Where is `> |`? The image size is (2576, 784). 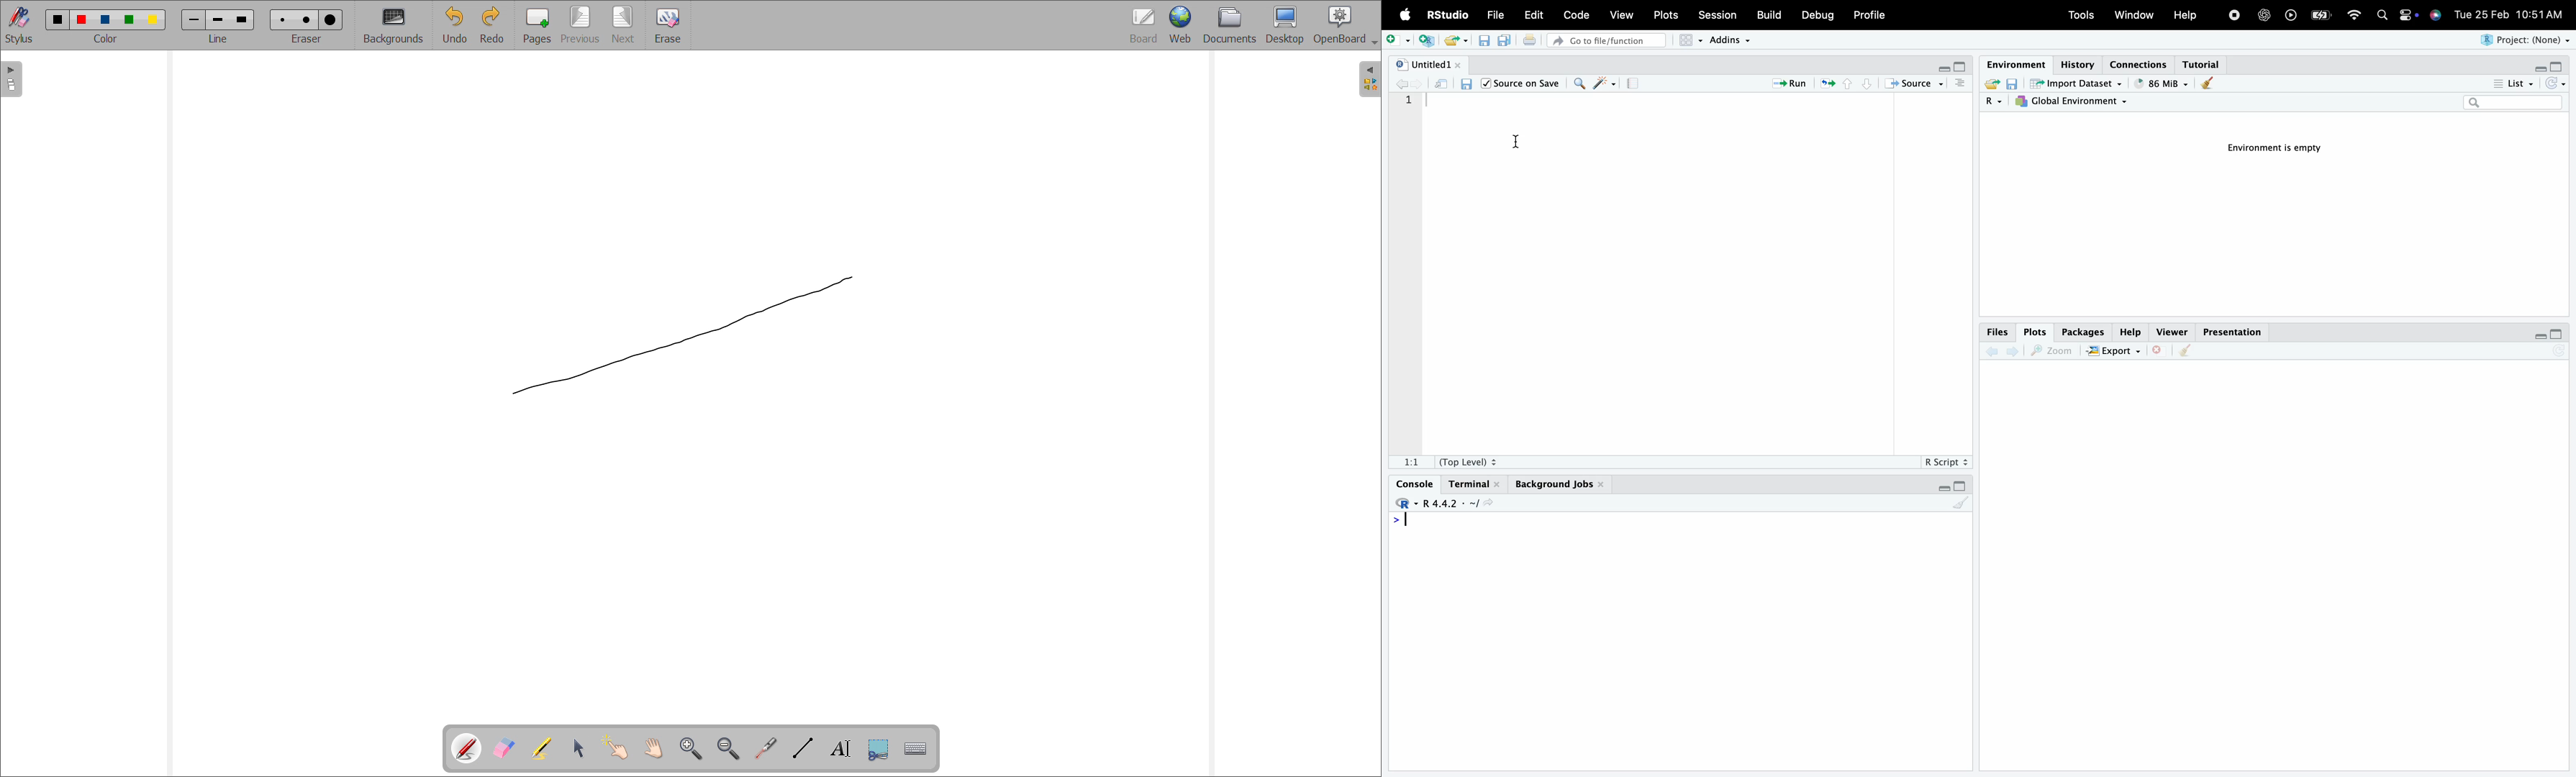
> | is located at coordinates (1404, 521).